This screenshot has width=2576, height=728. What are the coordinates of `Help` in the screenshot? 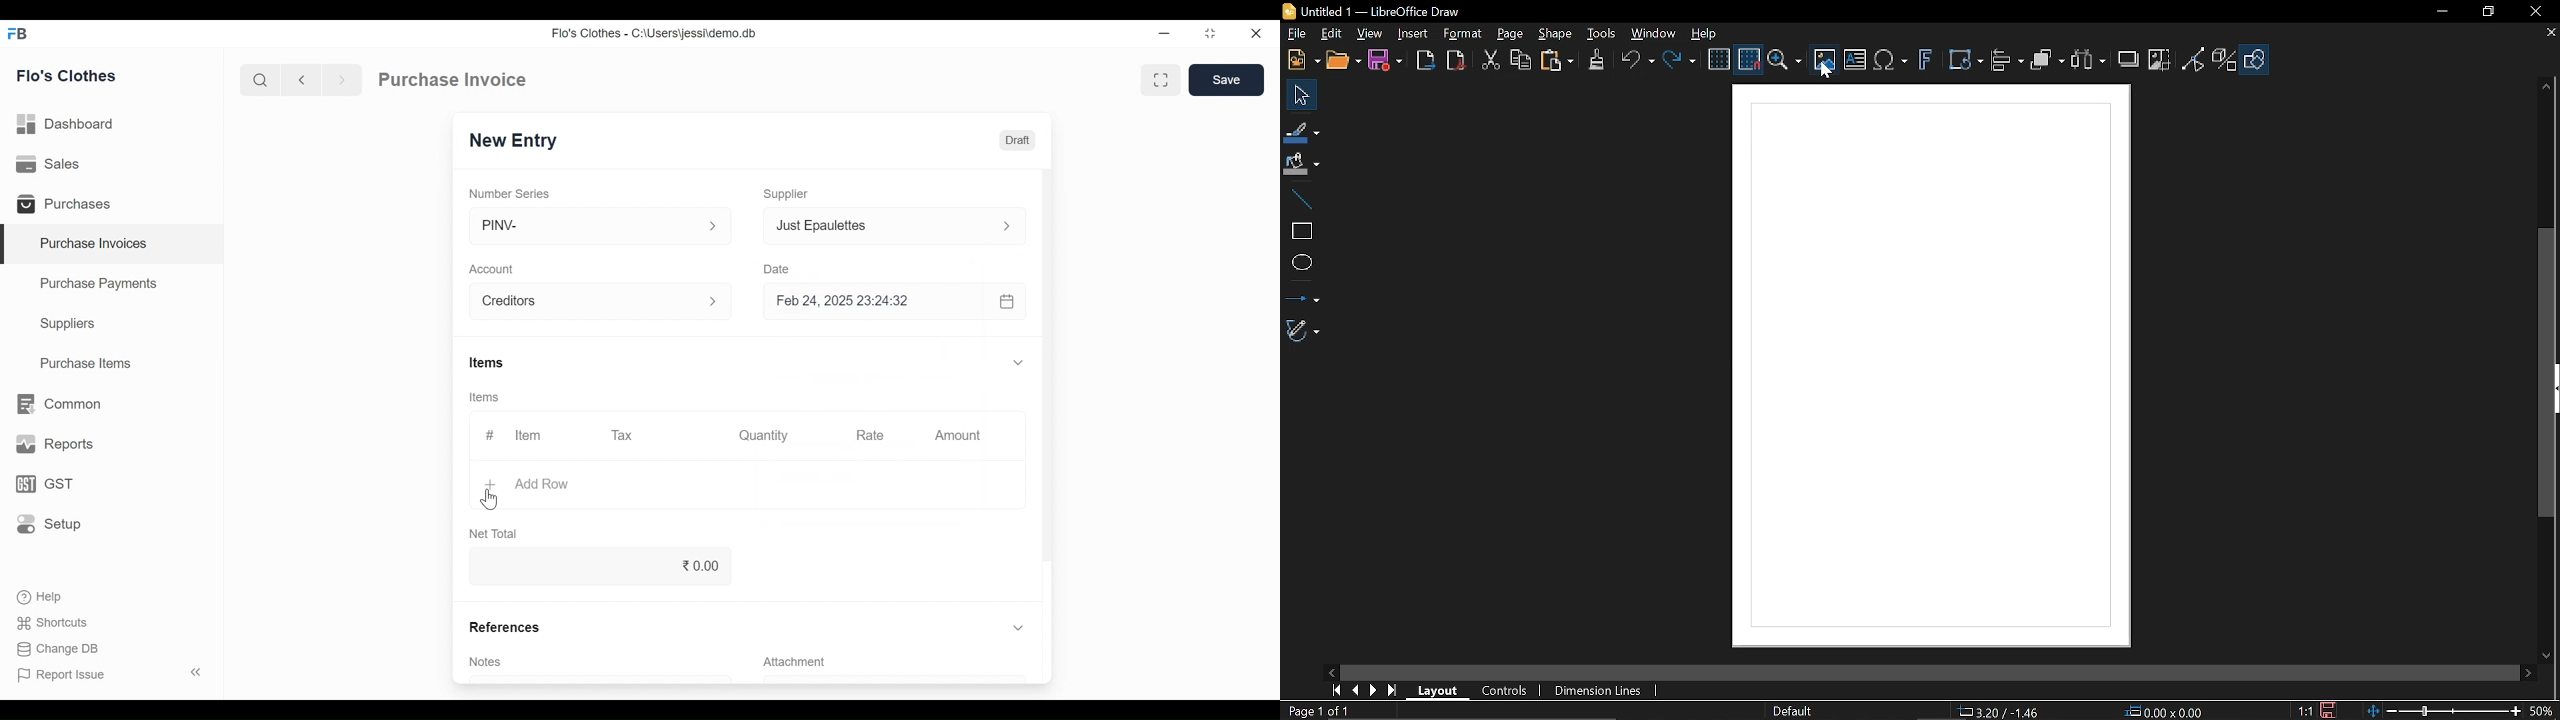 It's located at (1710, 35).